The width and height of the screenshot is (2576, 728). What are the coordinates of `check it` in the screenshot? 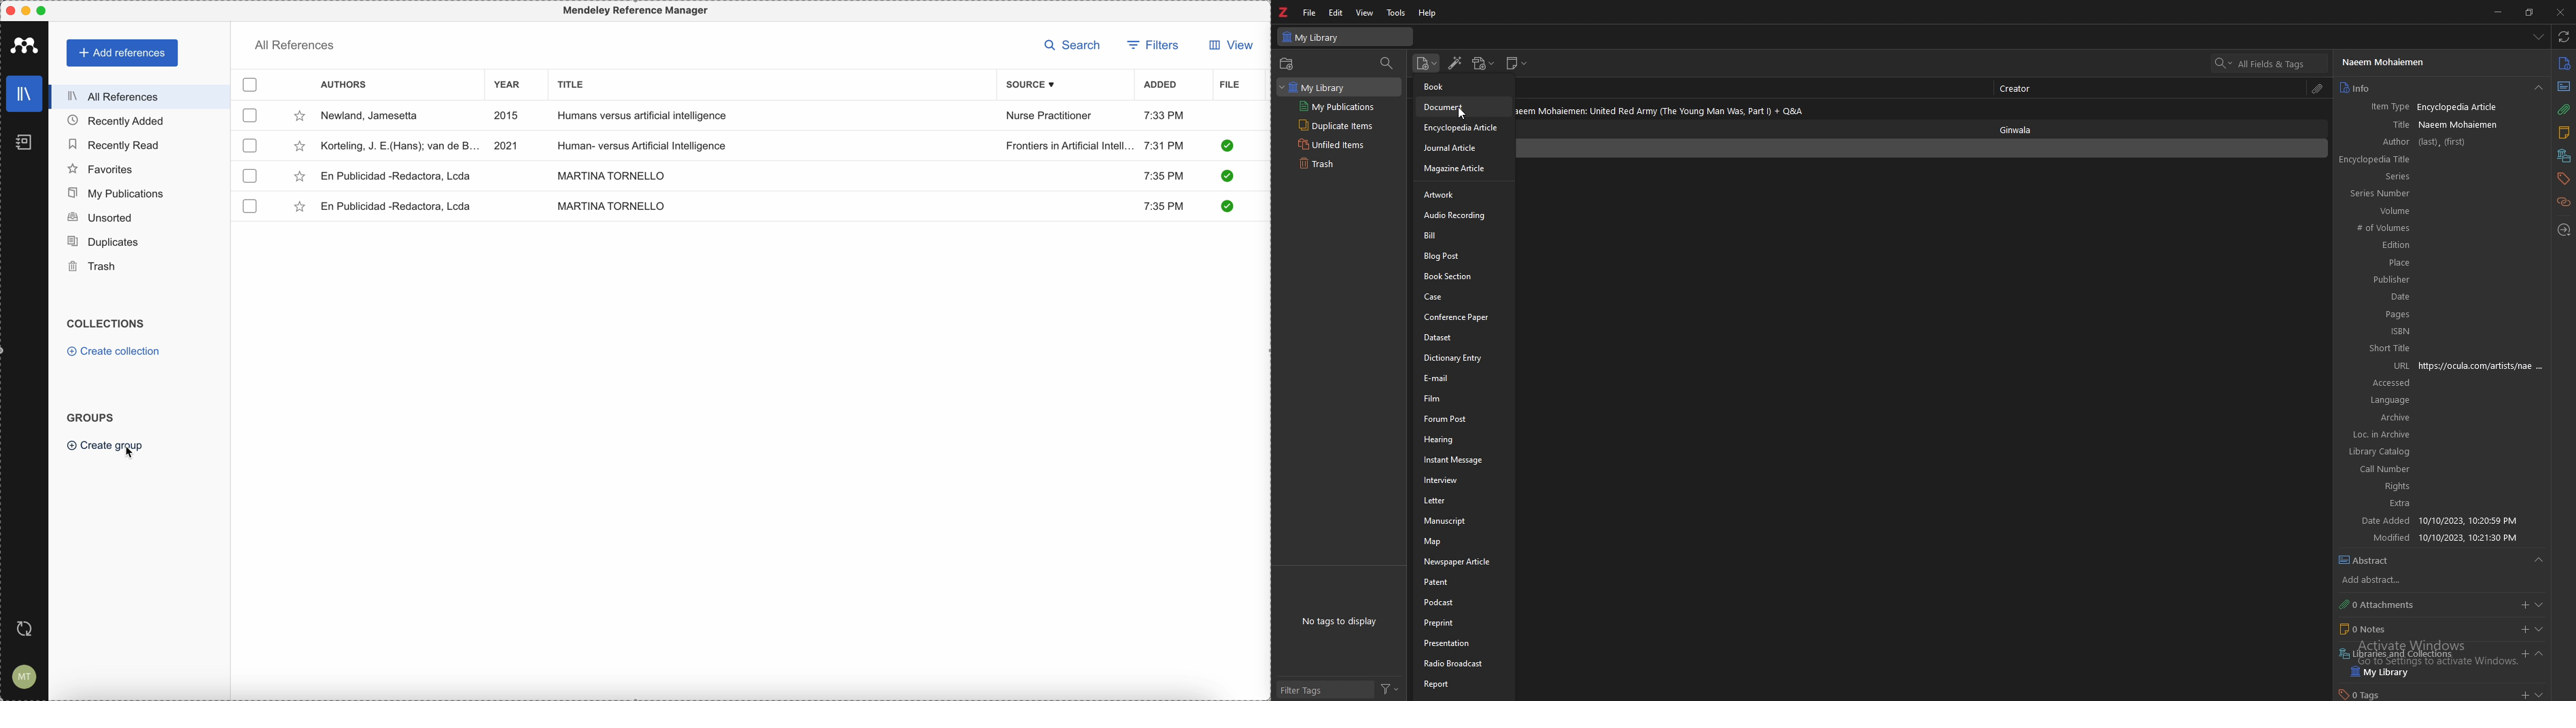 It's located at (1225, 177).